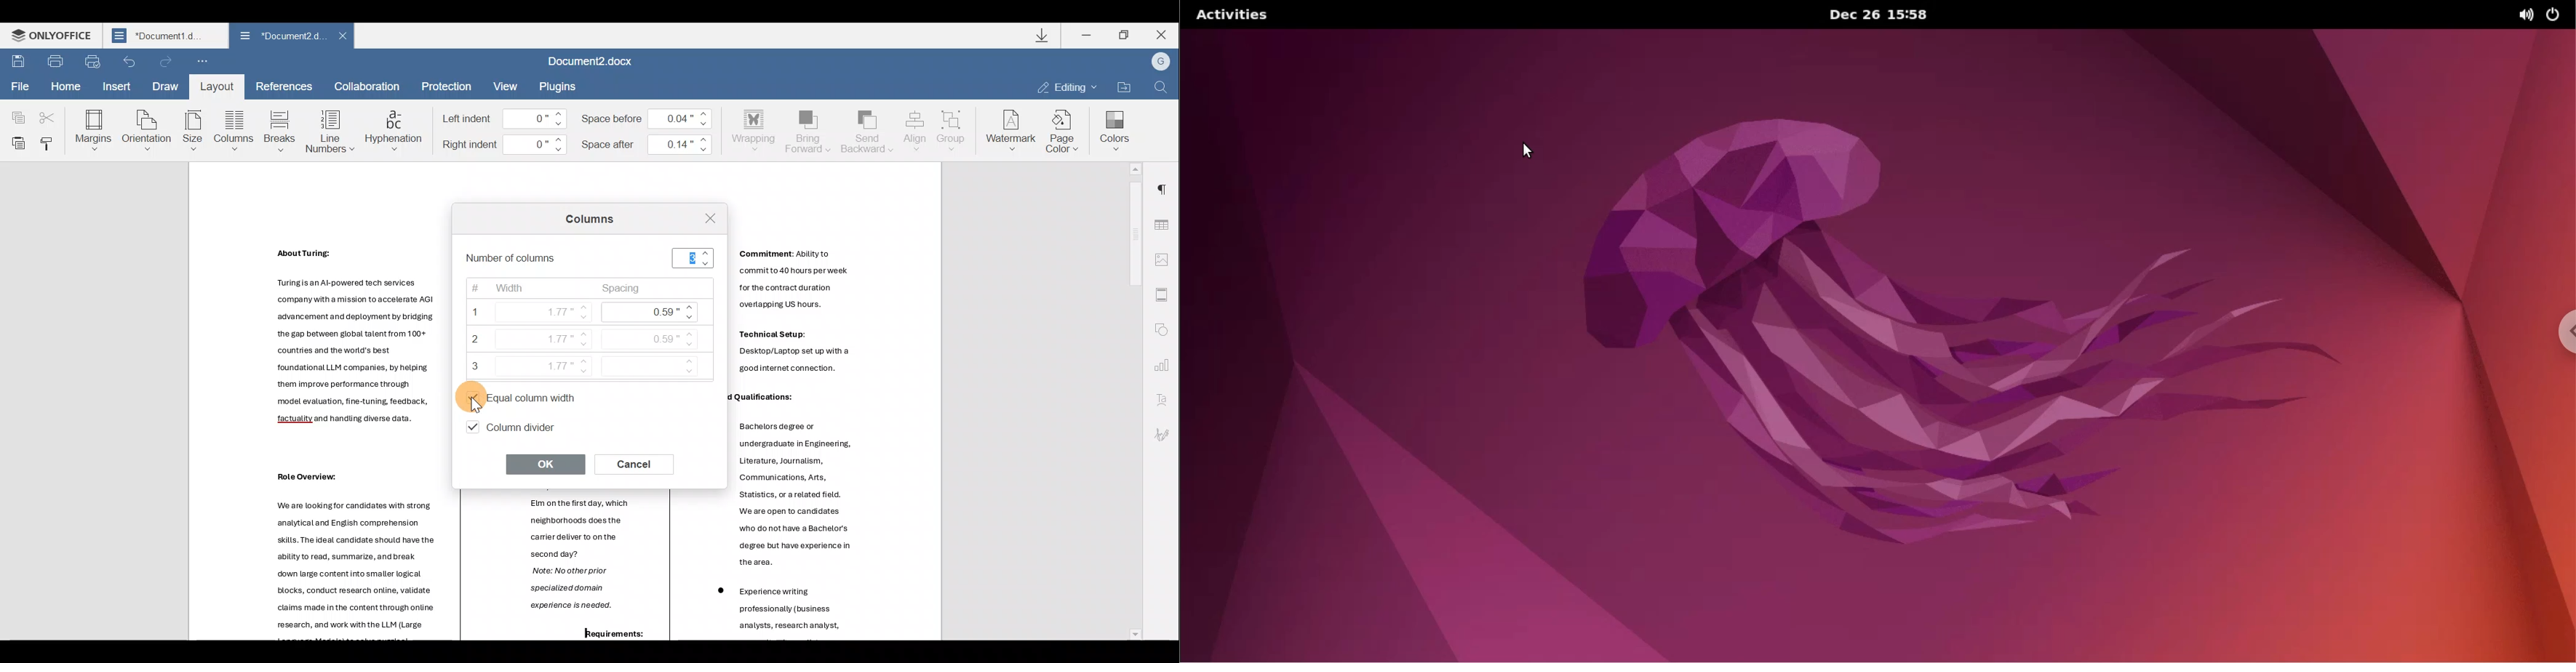  I want to click on Close, so click(1162, 34).